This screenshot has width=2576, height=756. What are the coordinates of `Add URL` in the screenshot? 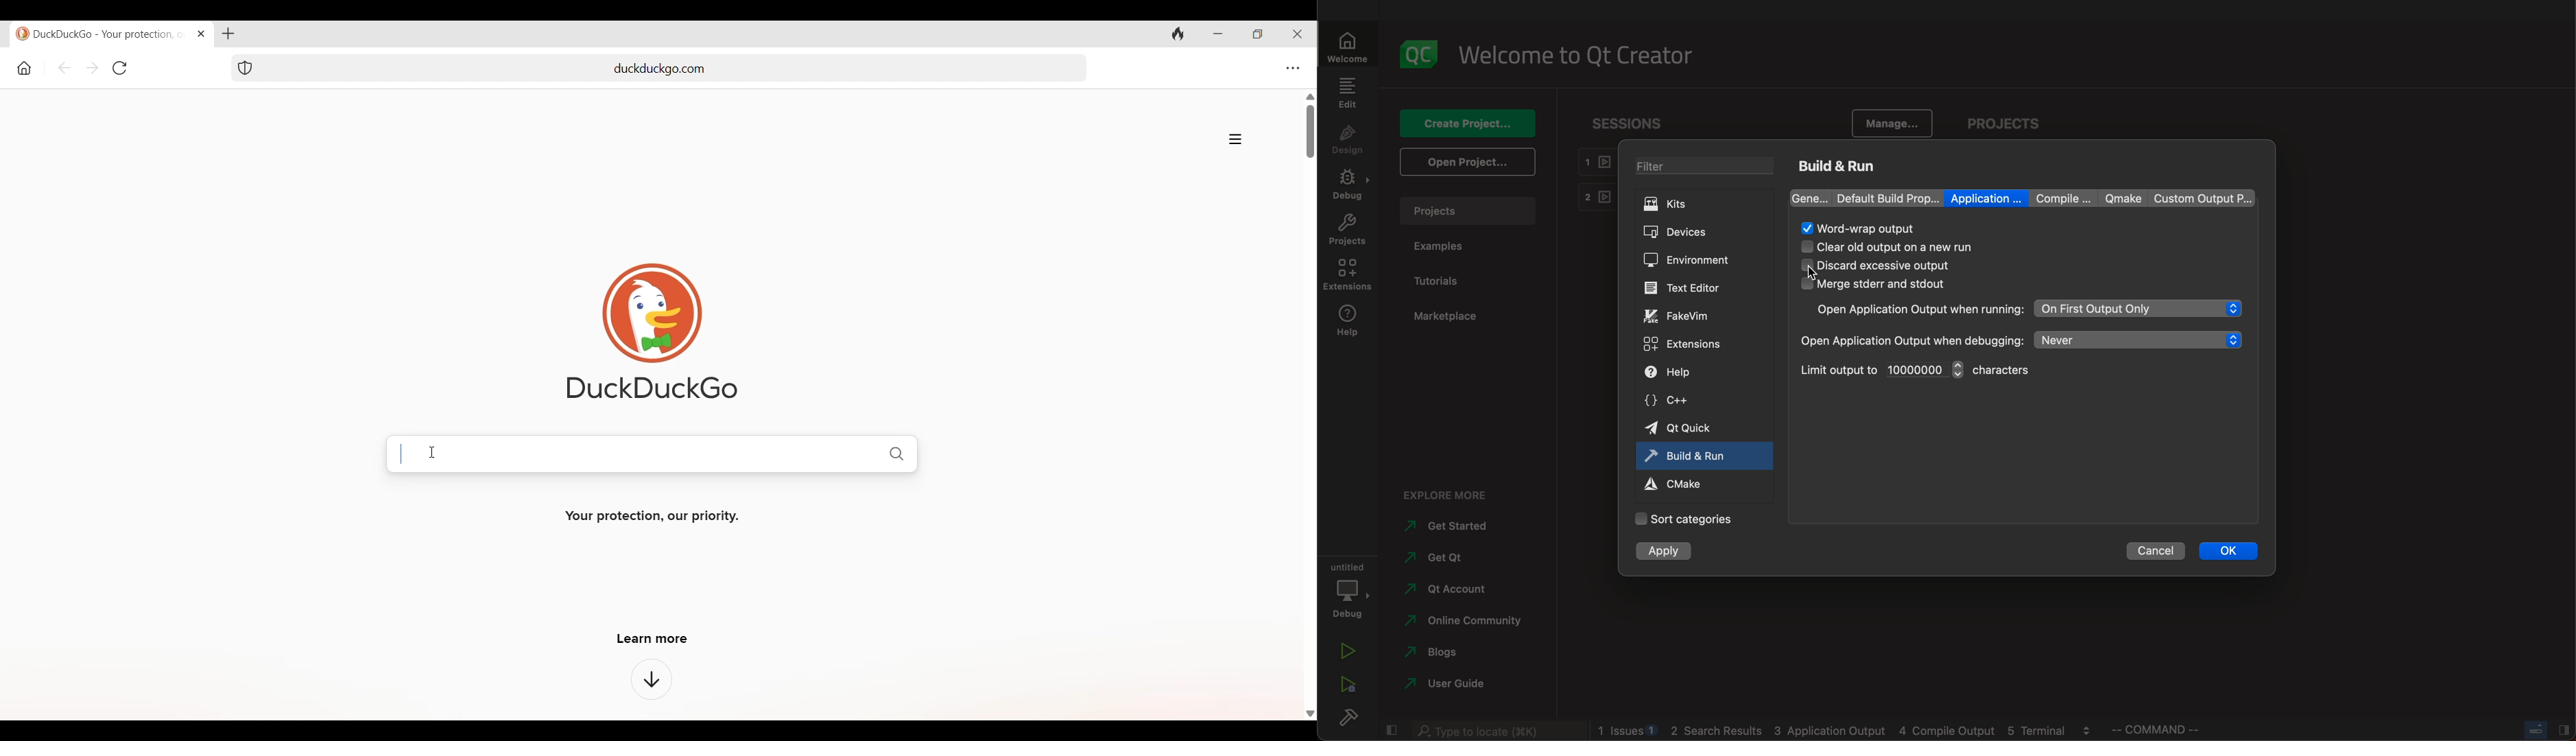 It's located at (676, 67).